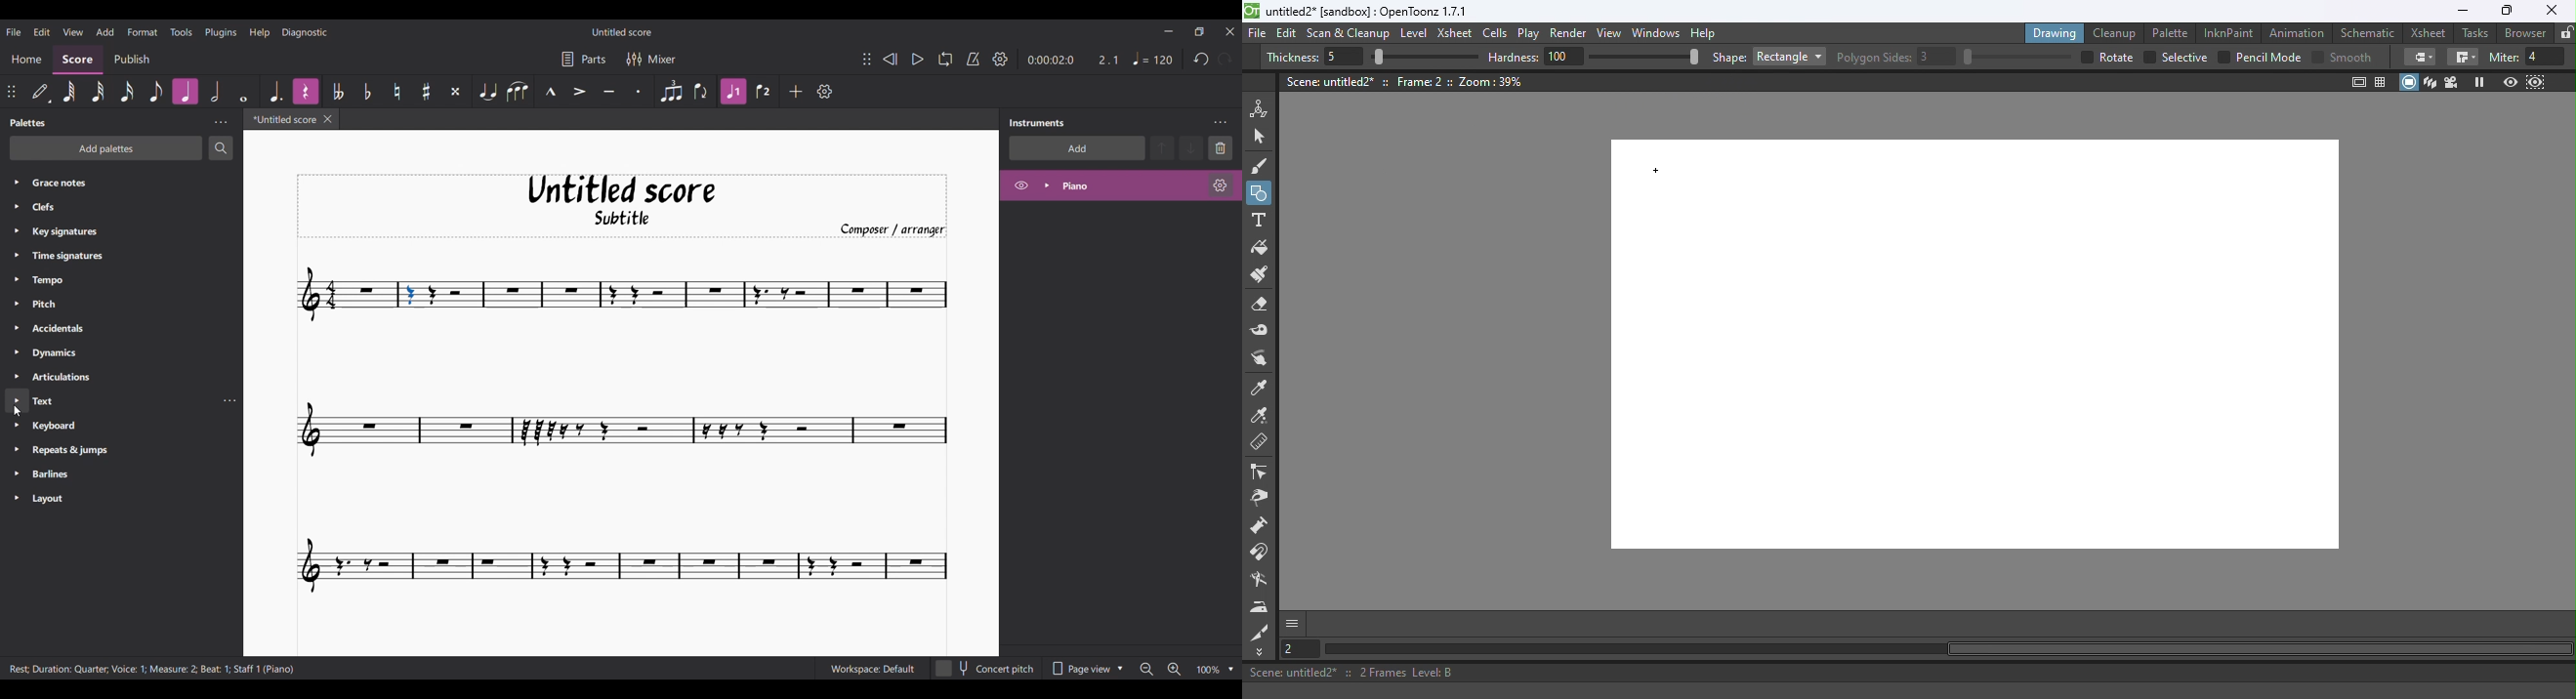 This screenshot has width=2576, height=700. Describe the element at coordinates (1221, 185) in the screenshot. I see `Piano settings` at that location.